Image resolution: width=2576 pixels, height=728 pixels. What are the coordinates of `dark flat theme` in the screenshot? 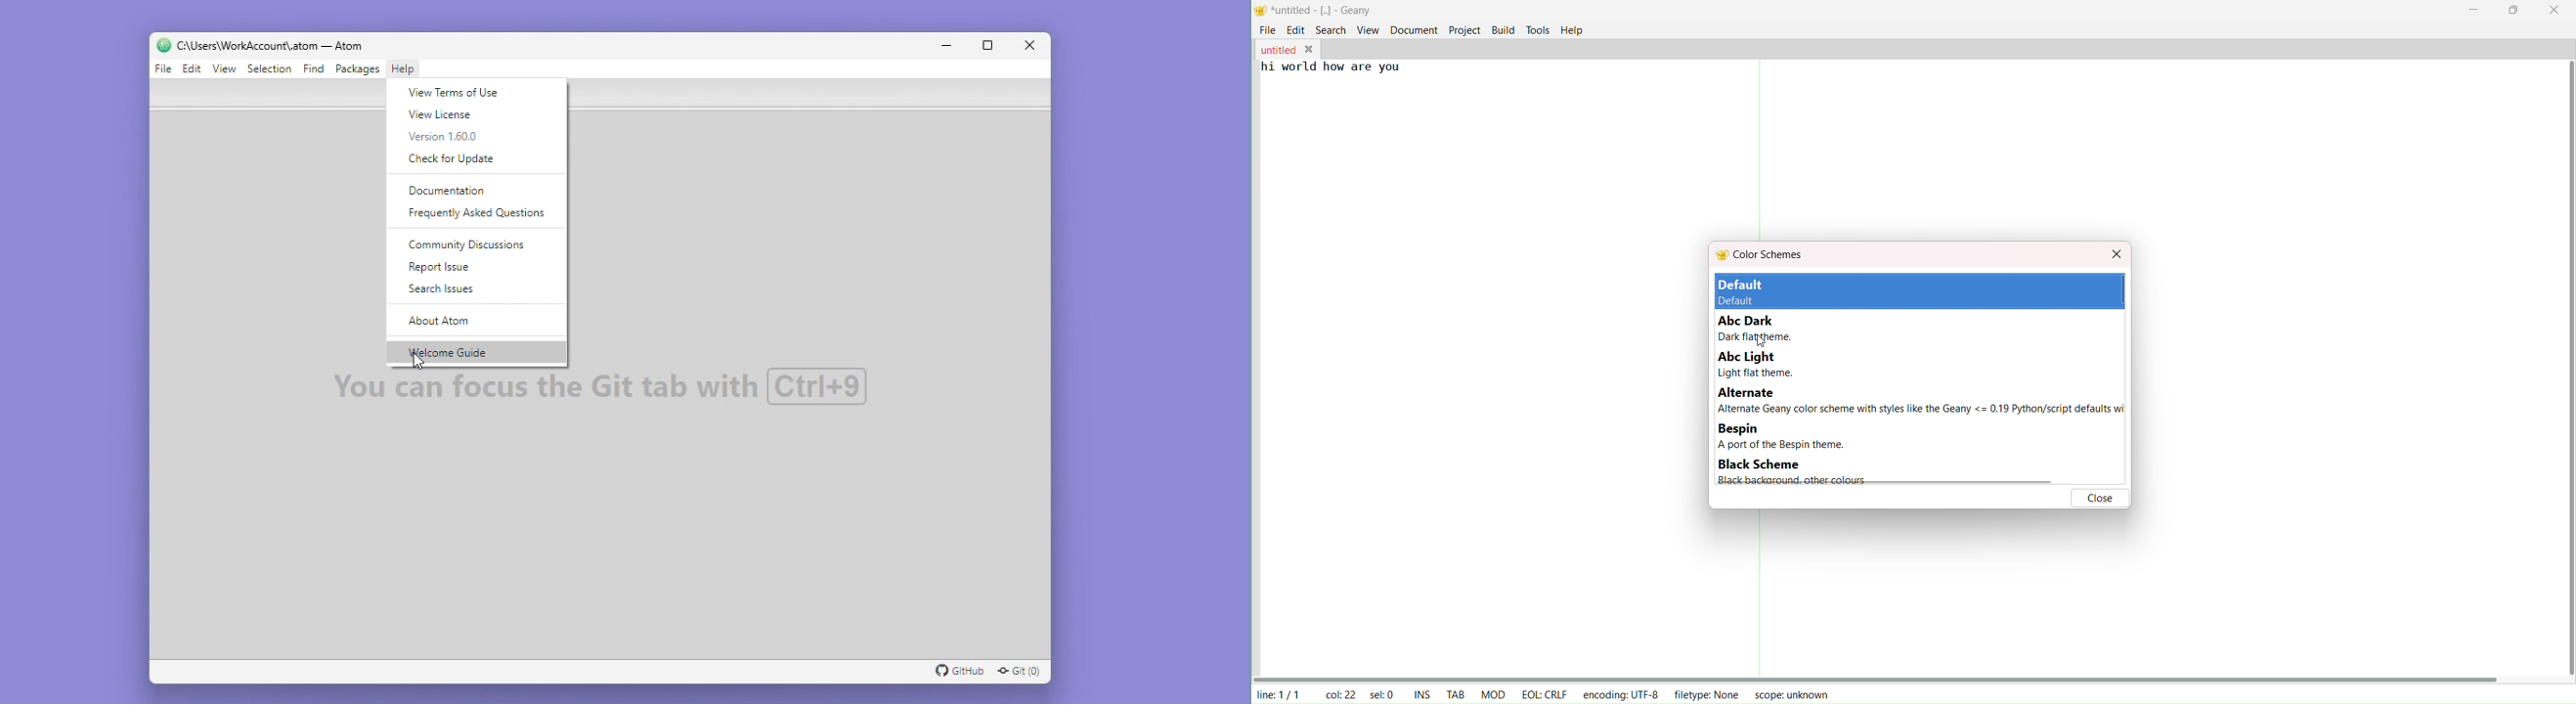 It's located at (1754, 338).